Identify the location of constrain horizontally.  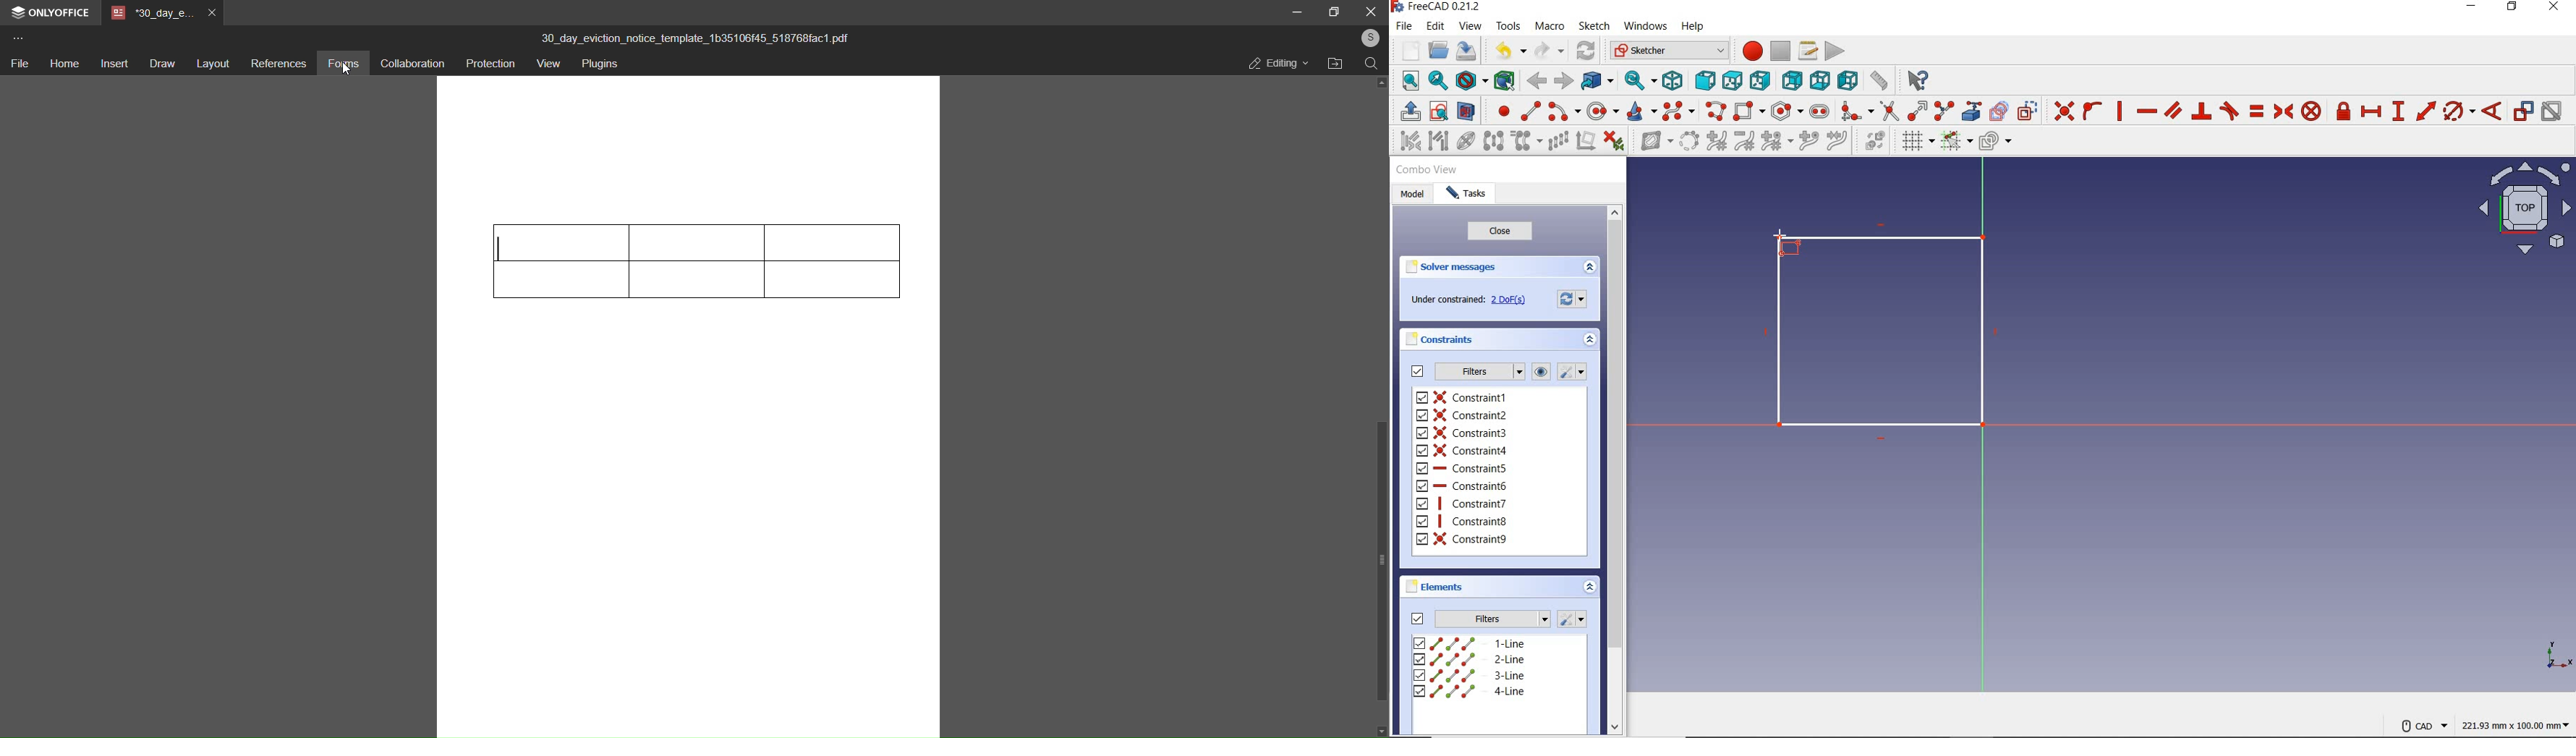
(2147, 112).